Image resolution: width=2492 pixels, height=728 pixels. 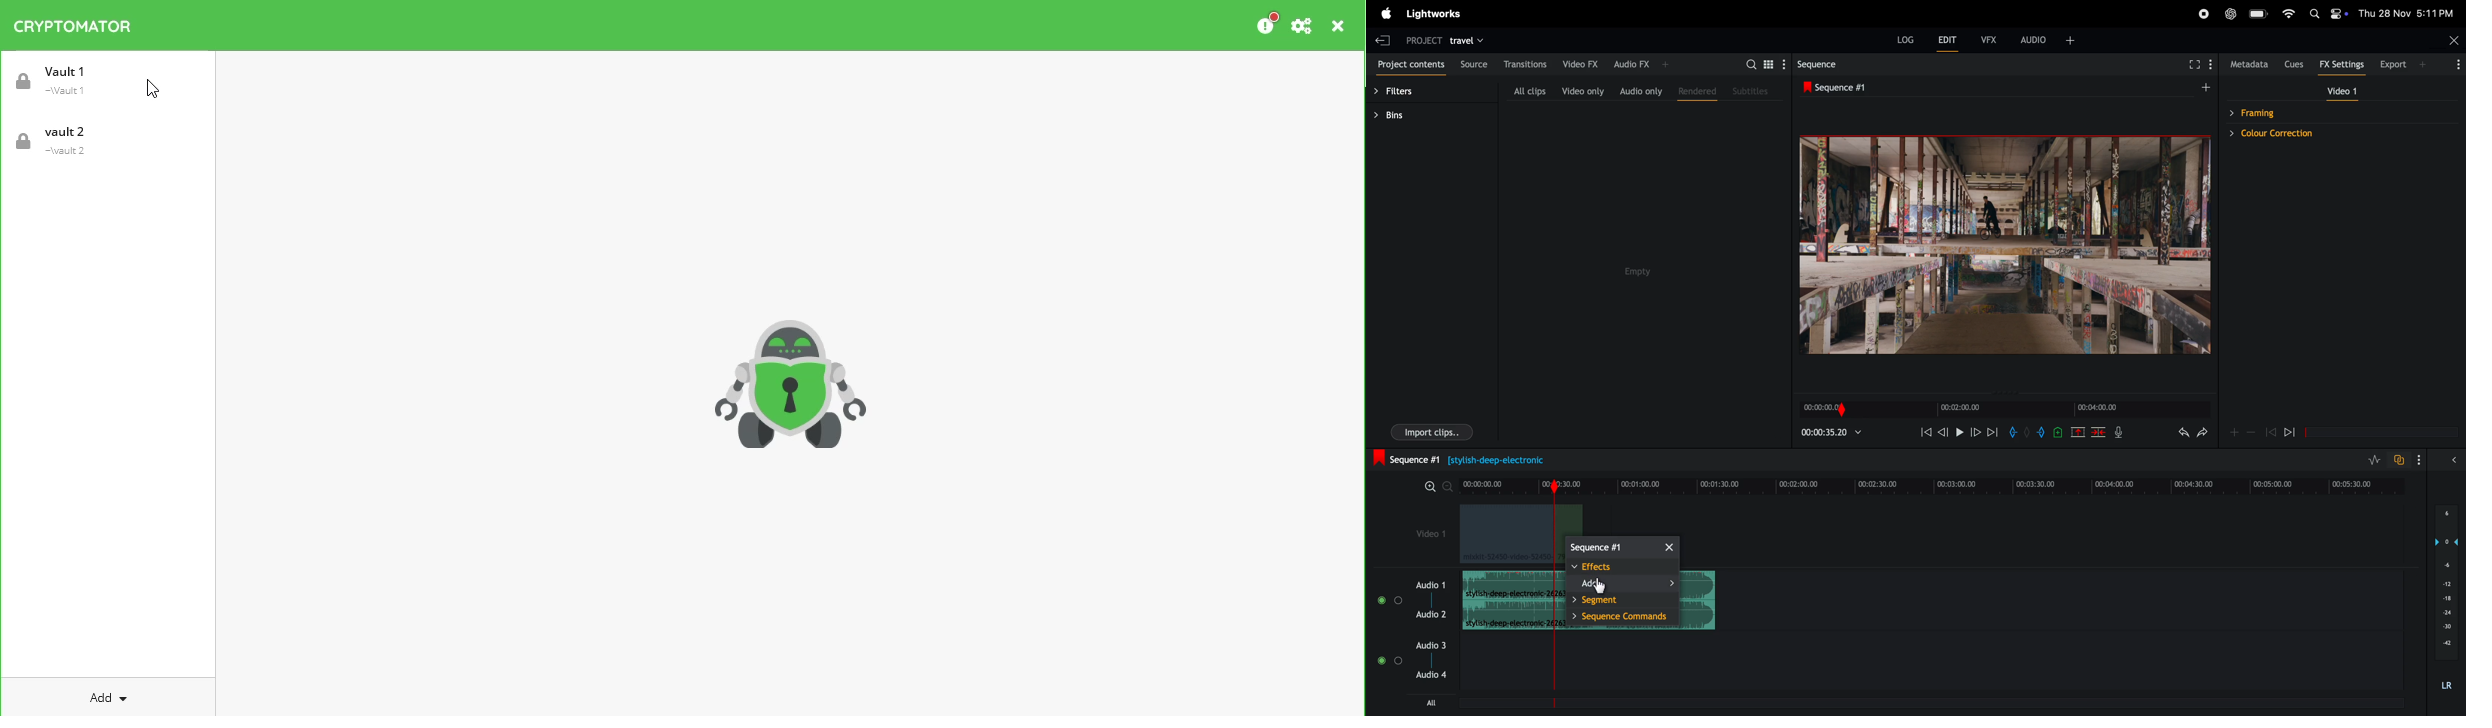 I want to click on All, so click(x=1439, y=703).